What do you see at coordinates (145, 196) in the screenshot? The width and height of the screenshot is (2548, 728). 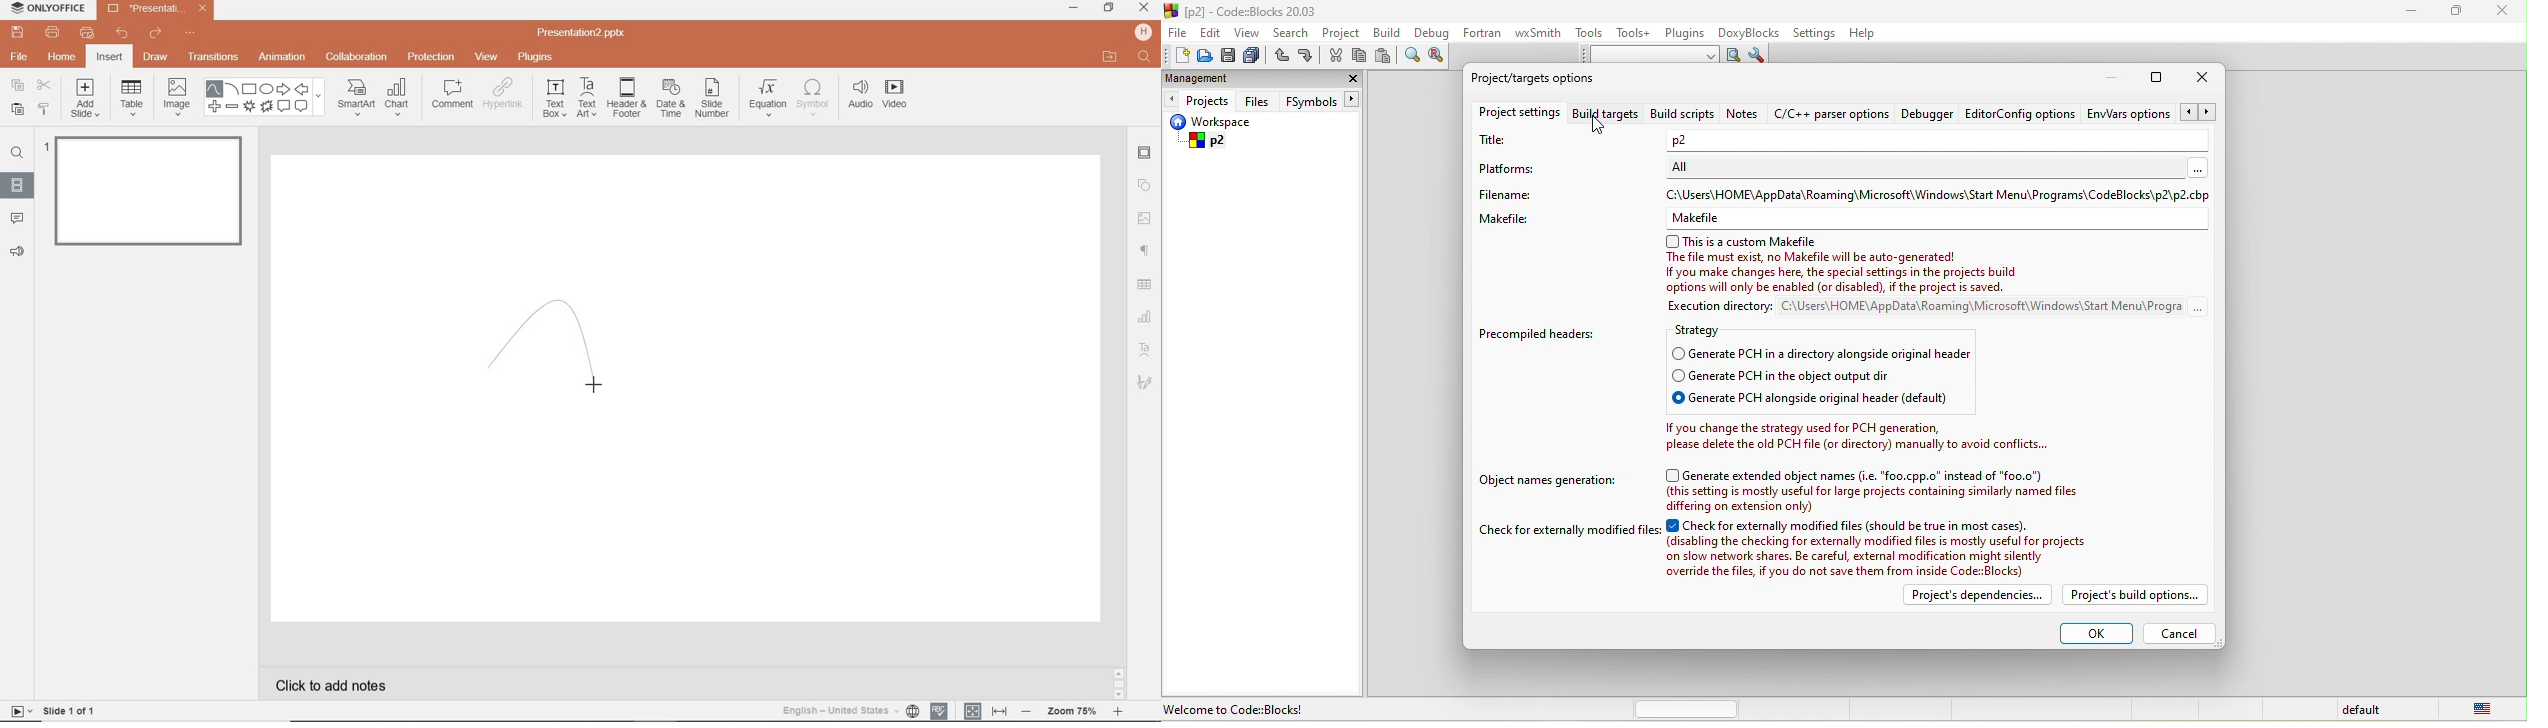 I see `SLIDE1` at bounding box center [145, 196].